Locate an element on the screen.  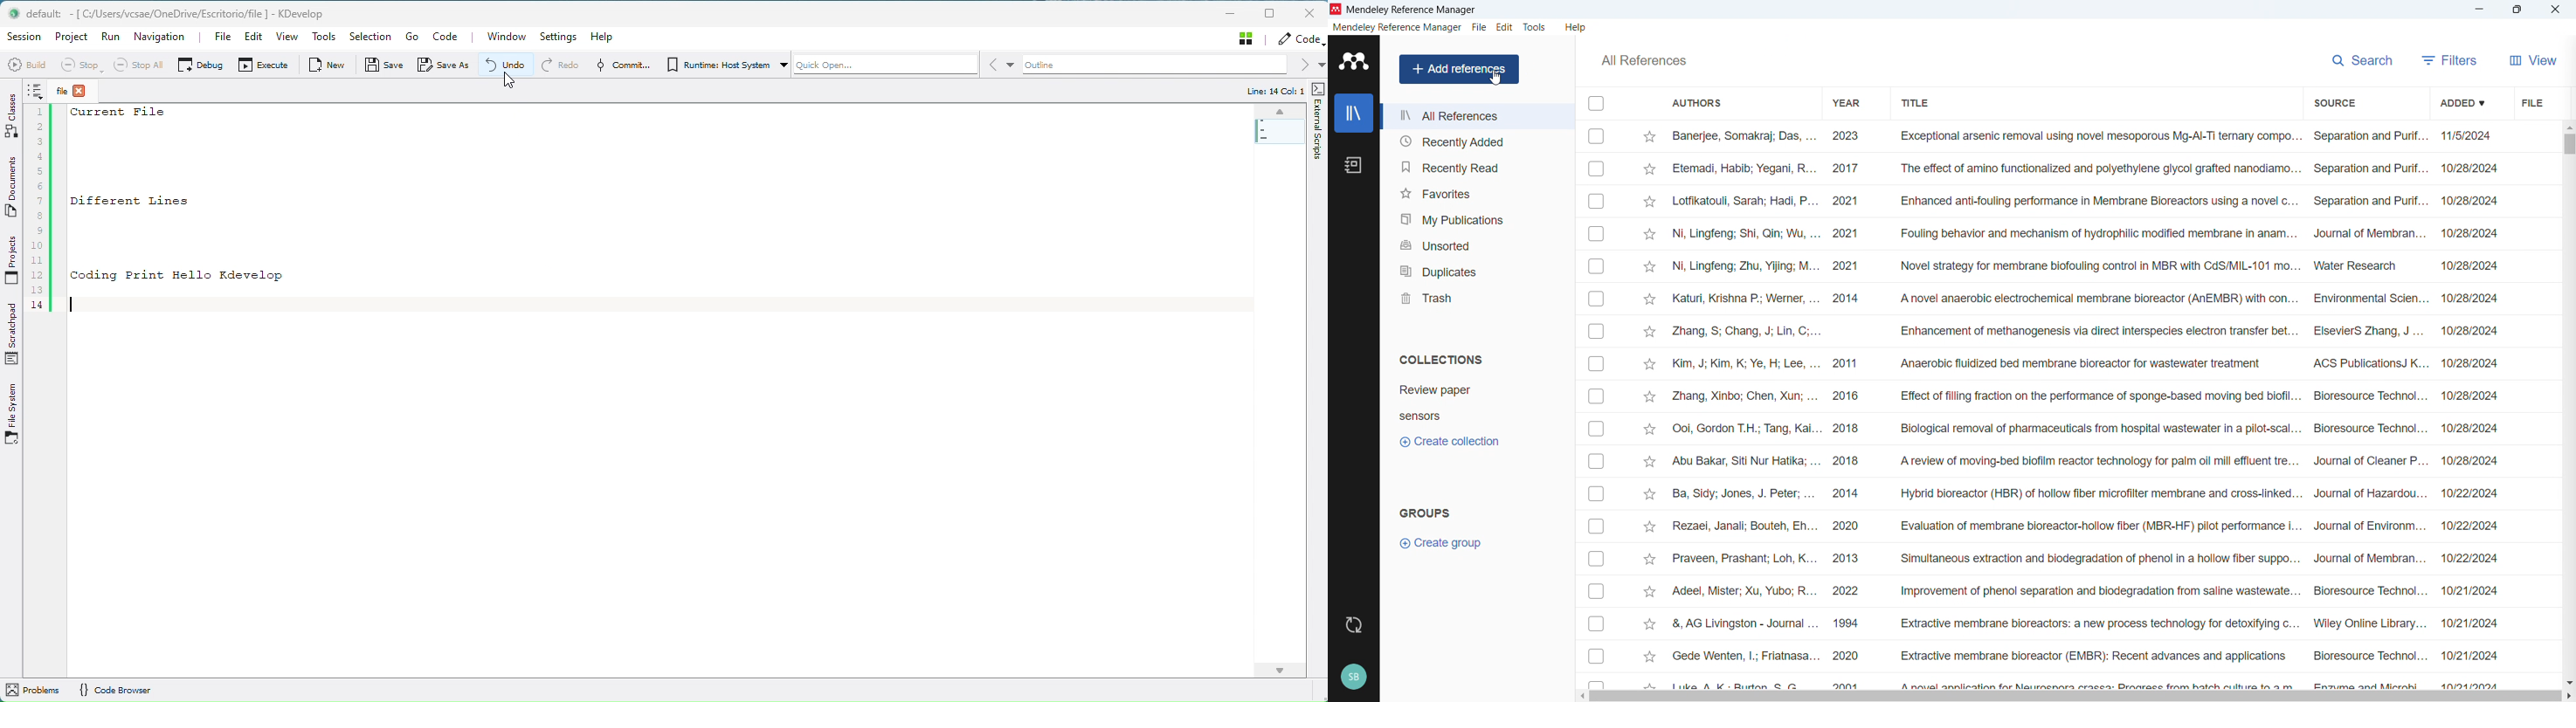
Close is located at coordinates (1310, 13).